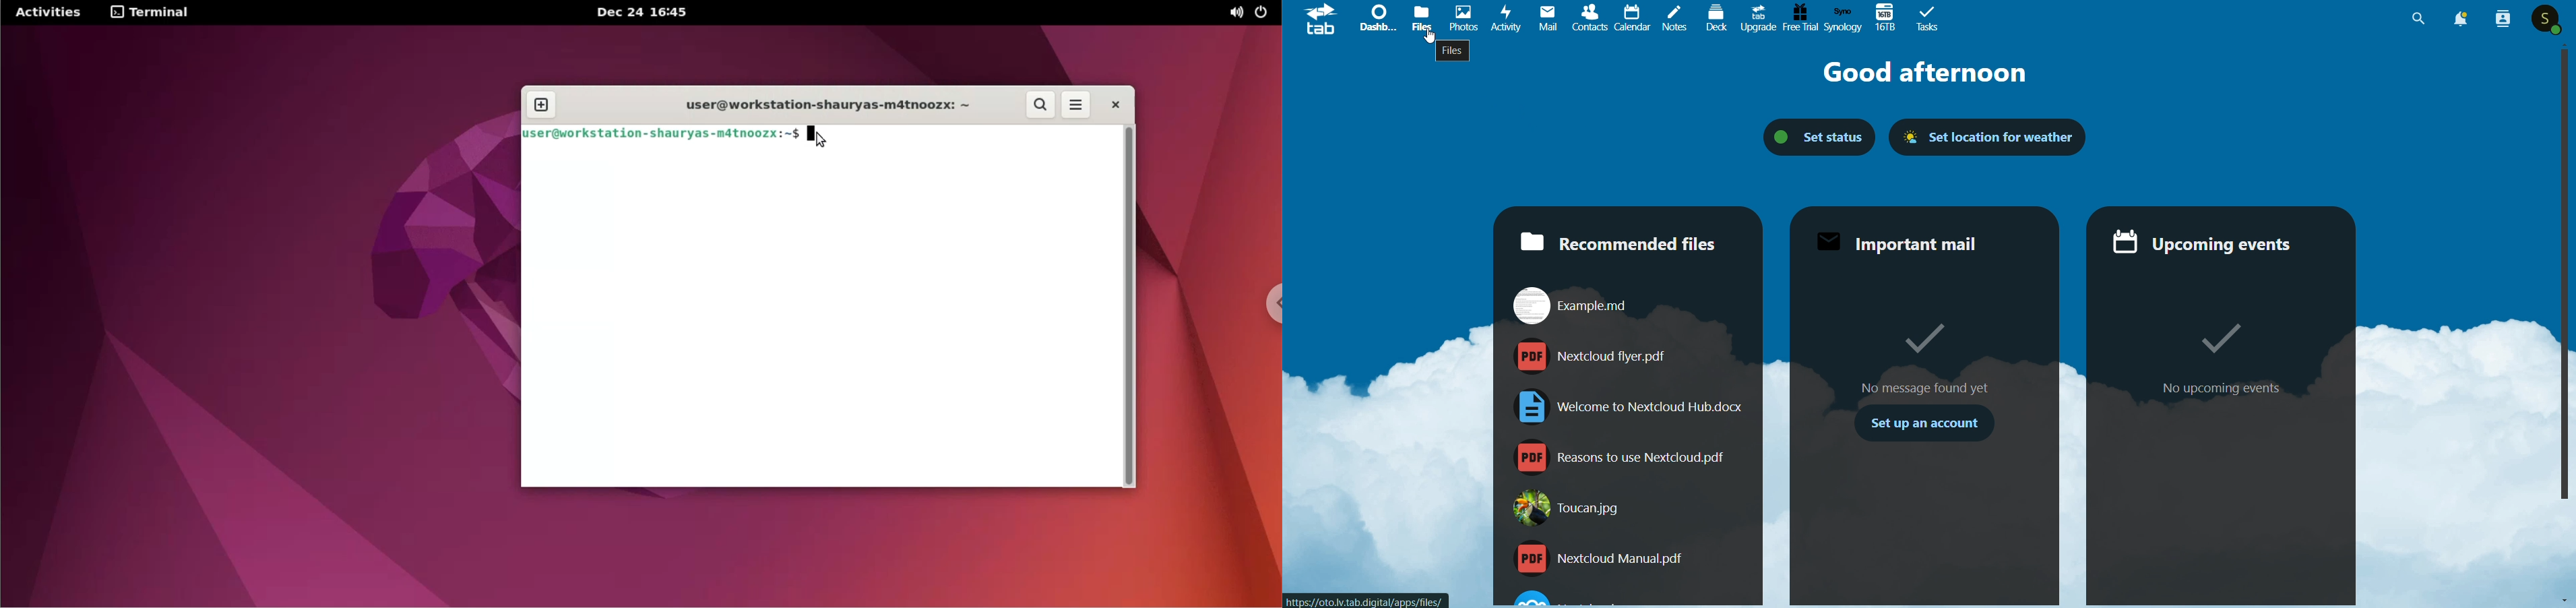 This screenshot has height=616, width=2576. Describe the element at coordinates (1614, 239) in the screenshot. I see `recommended files` at that location.